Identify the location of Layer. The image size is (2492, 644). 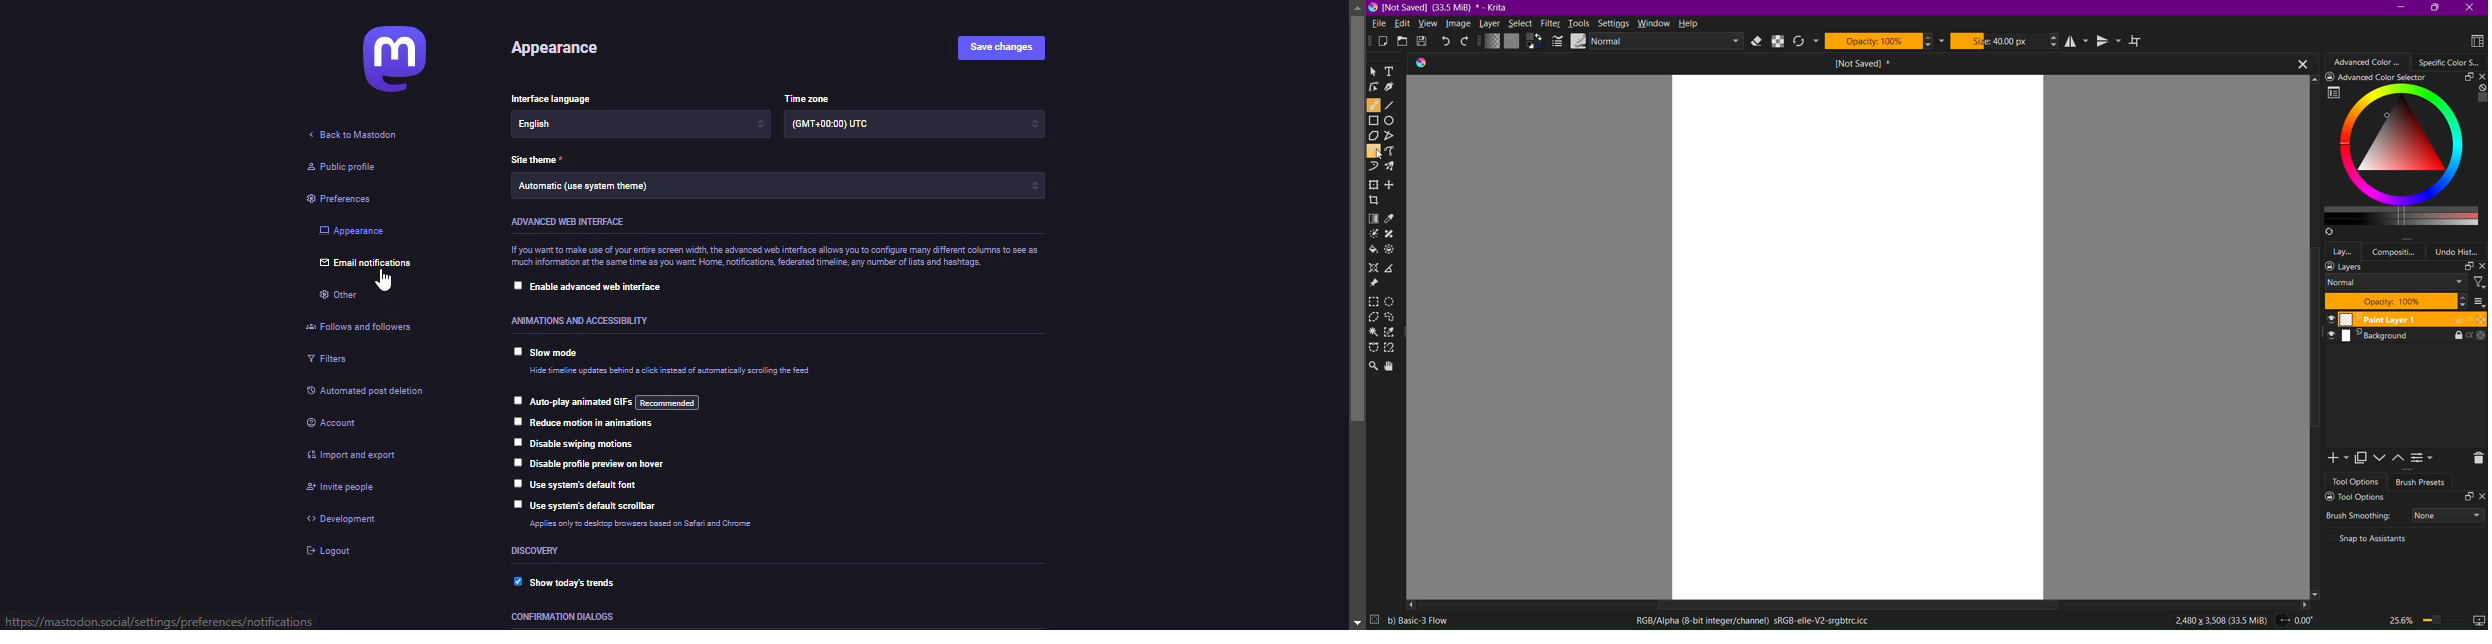
(1490, 25).